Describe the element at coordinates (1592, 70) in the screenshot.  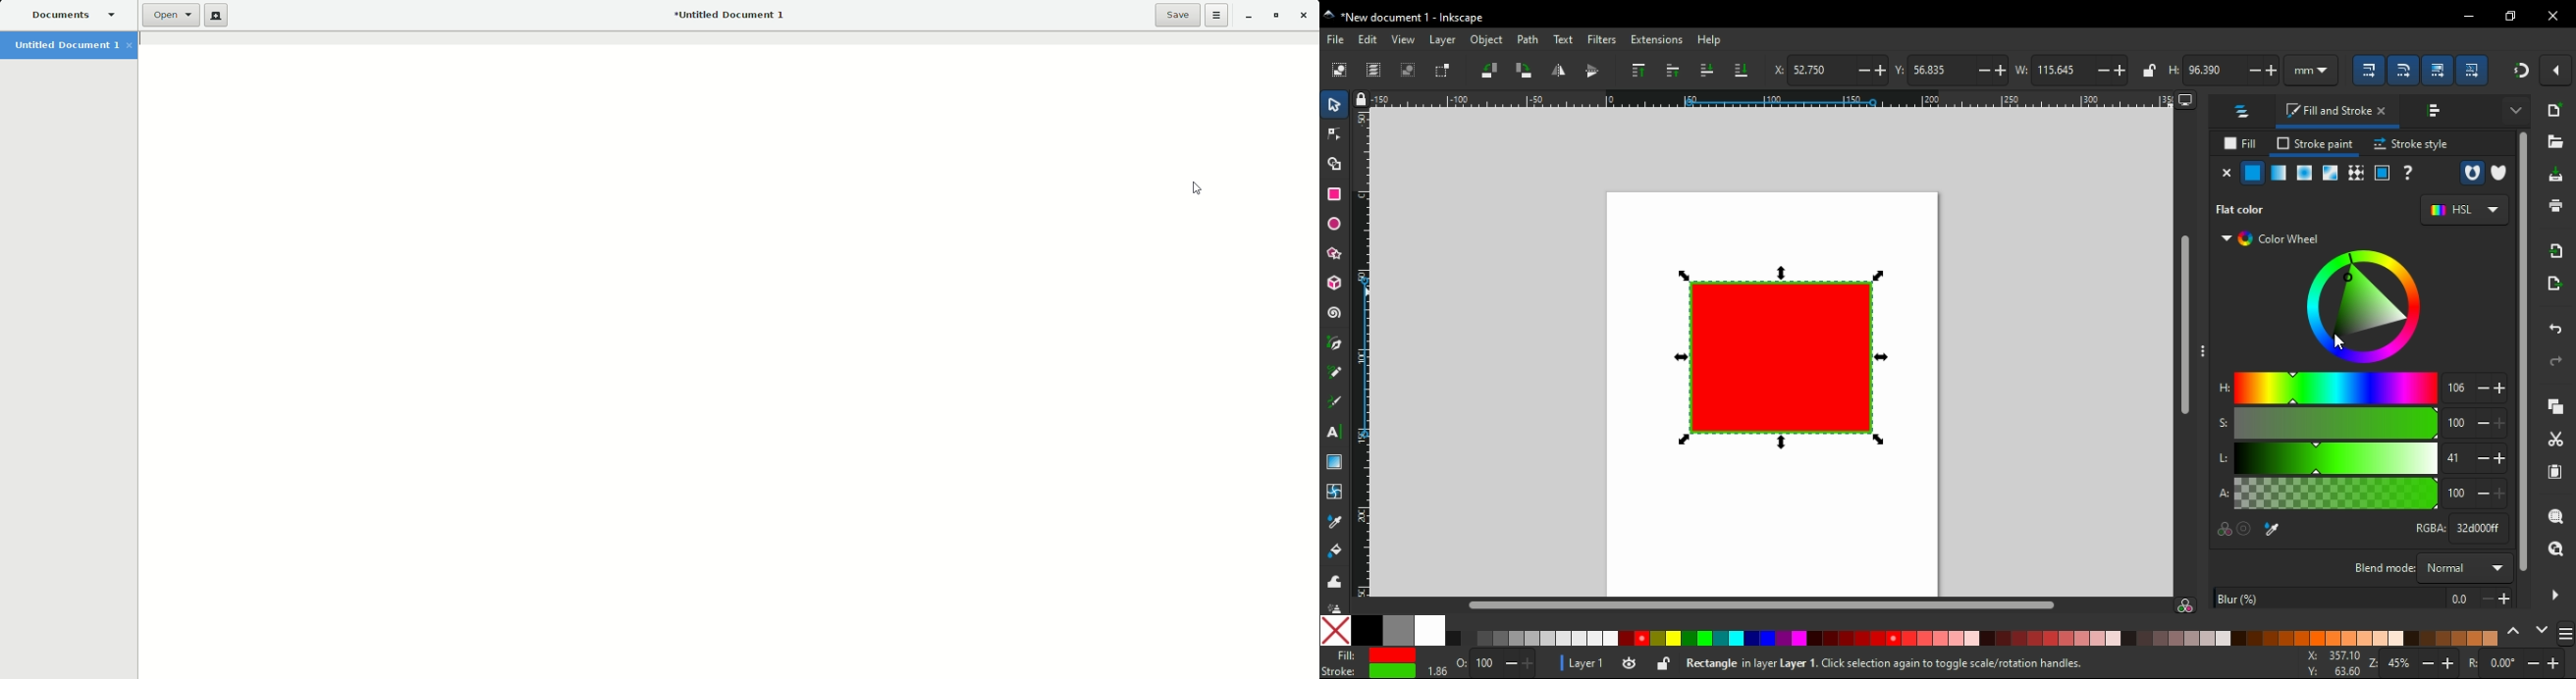
I see `flip vertical` at that location.